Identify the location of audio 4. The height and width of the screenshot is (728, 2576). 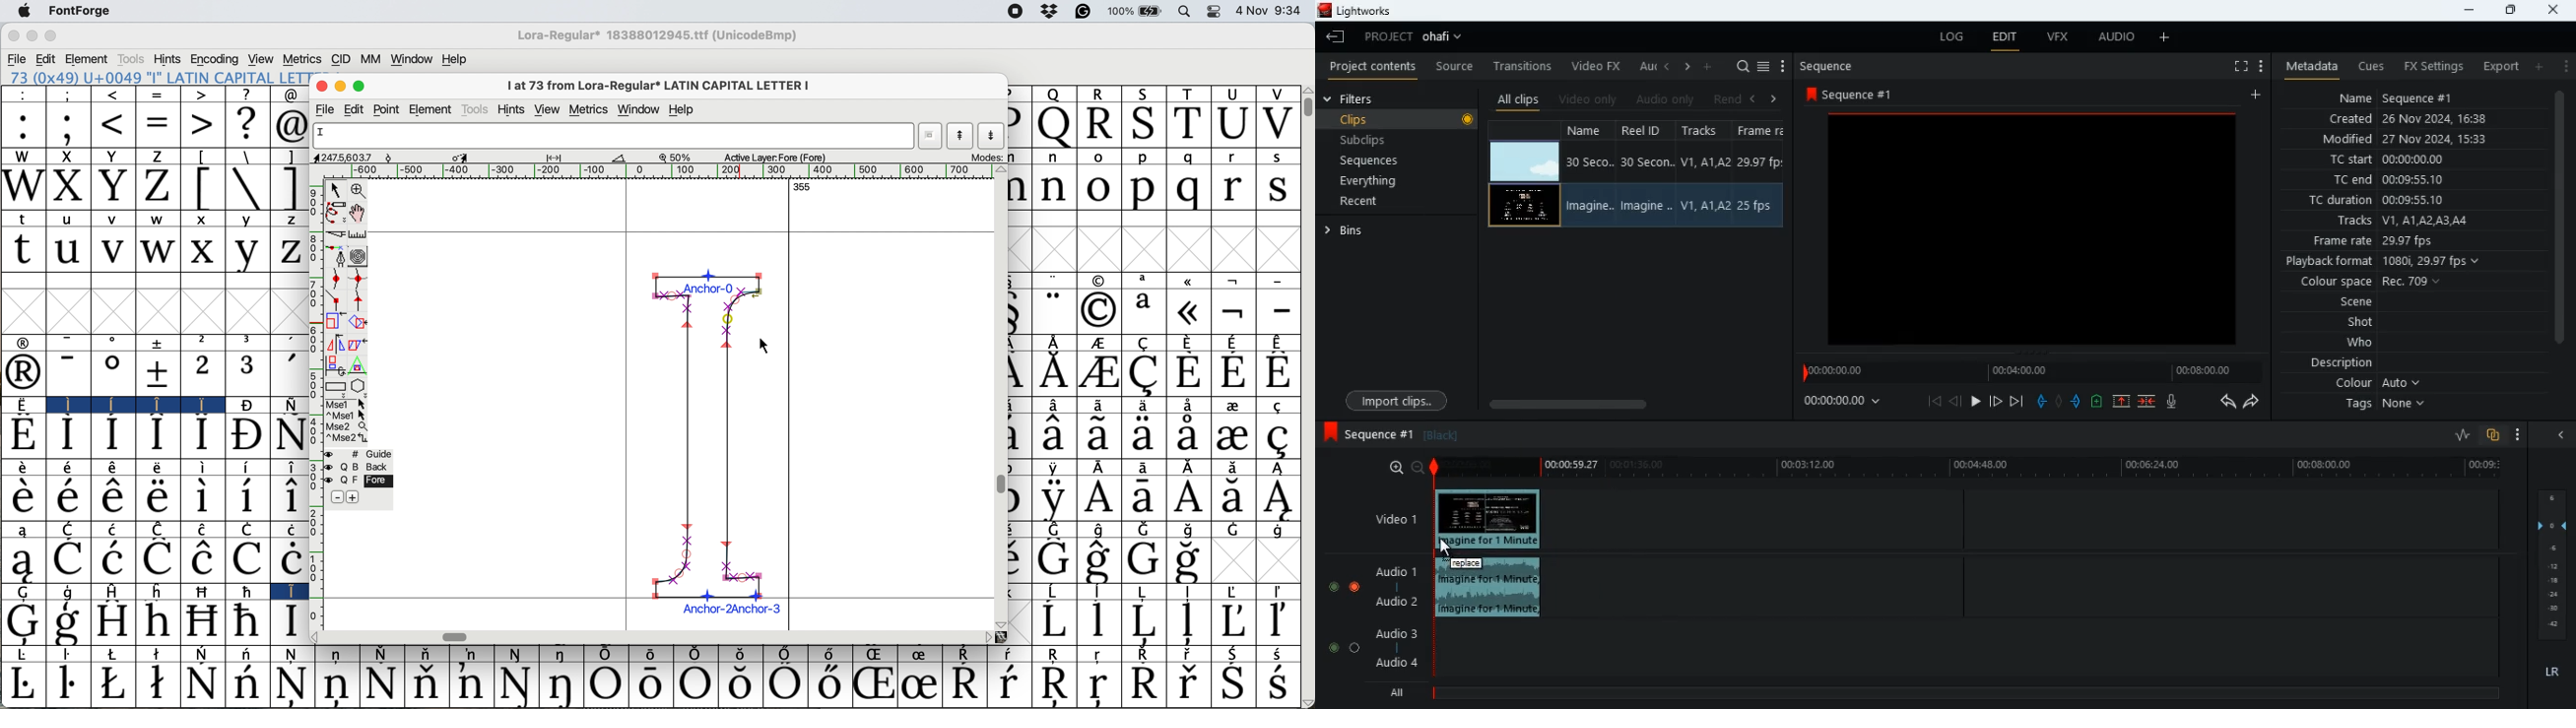
(1400, 667).